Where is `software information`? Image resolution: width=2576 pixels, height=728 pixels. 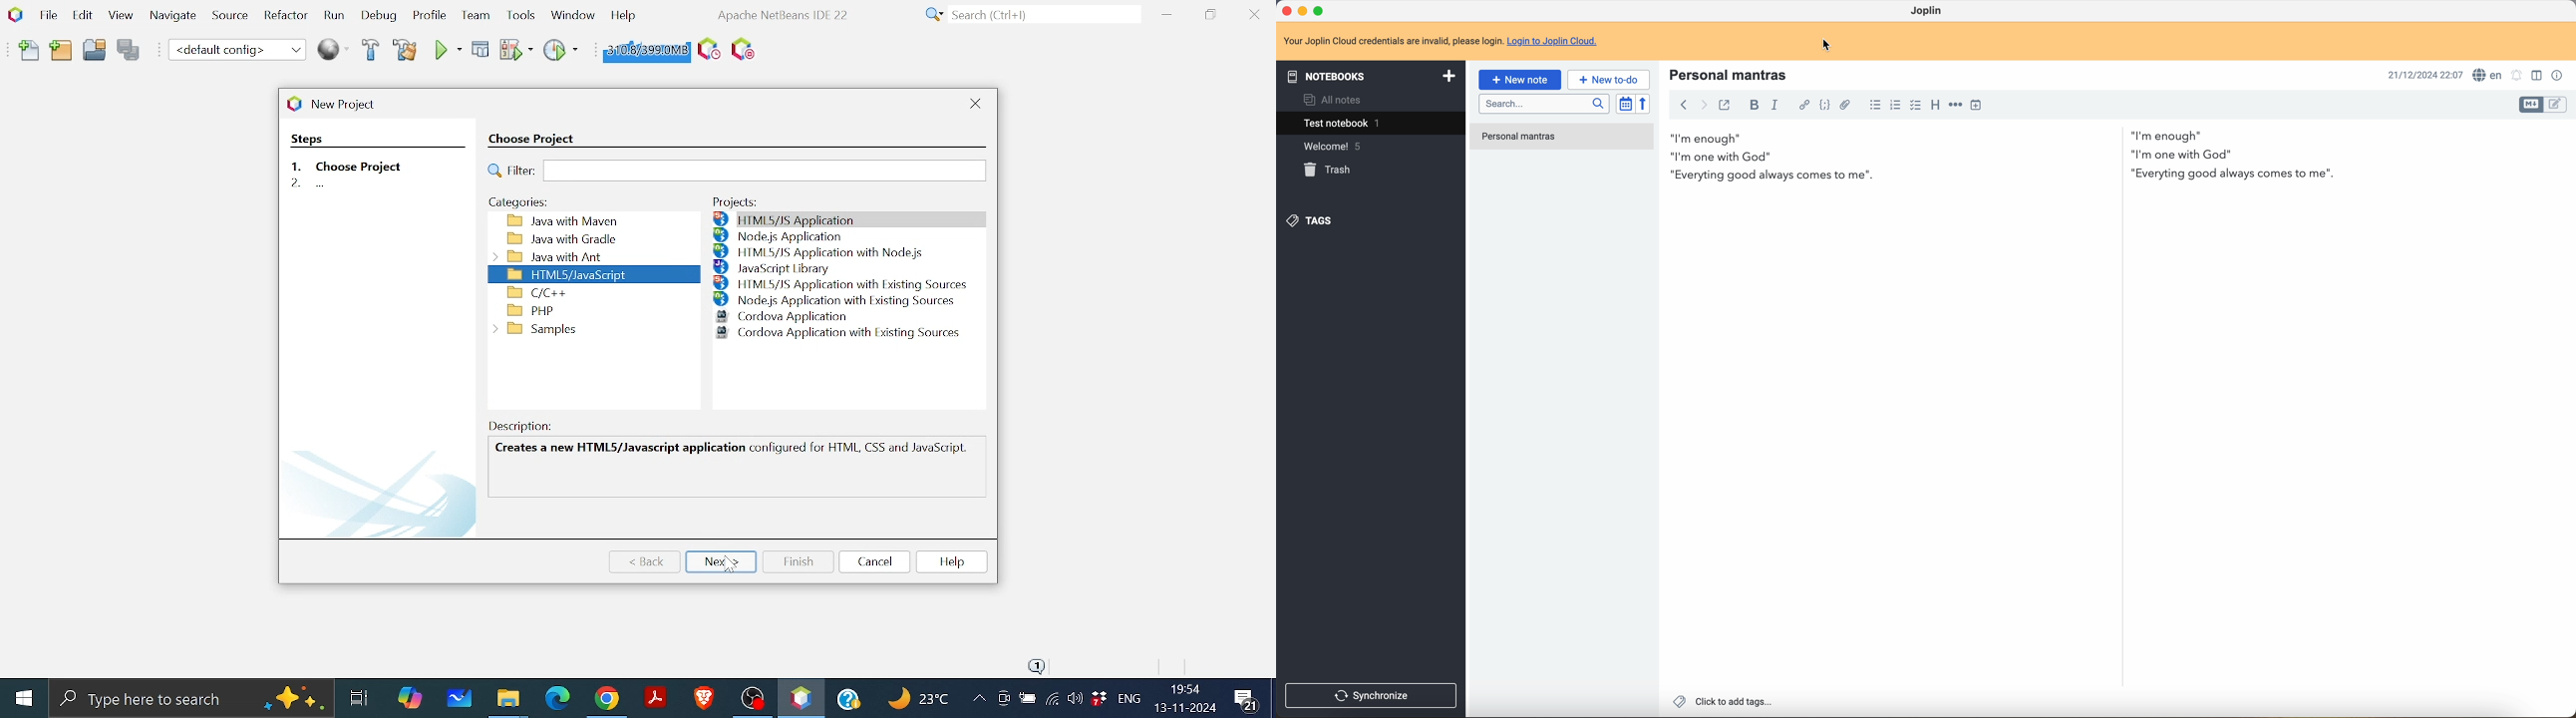
software information is located at coordinates (781, 14).